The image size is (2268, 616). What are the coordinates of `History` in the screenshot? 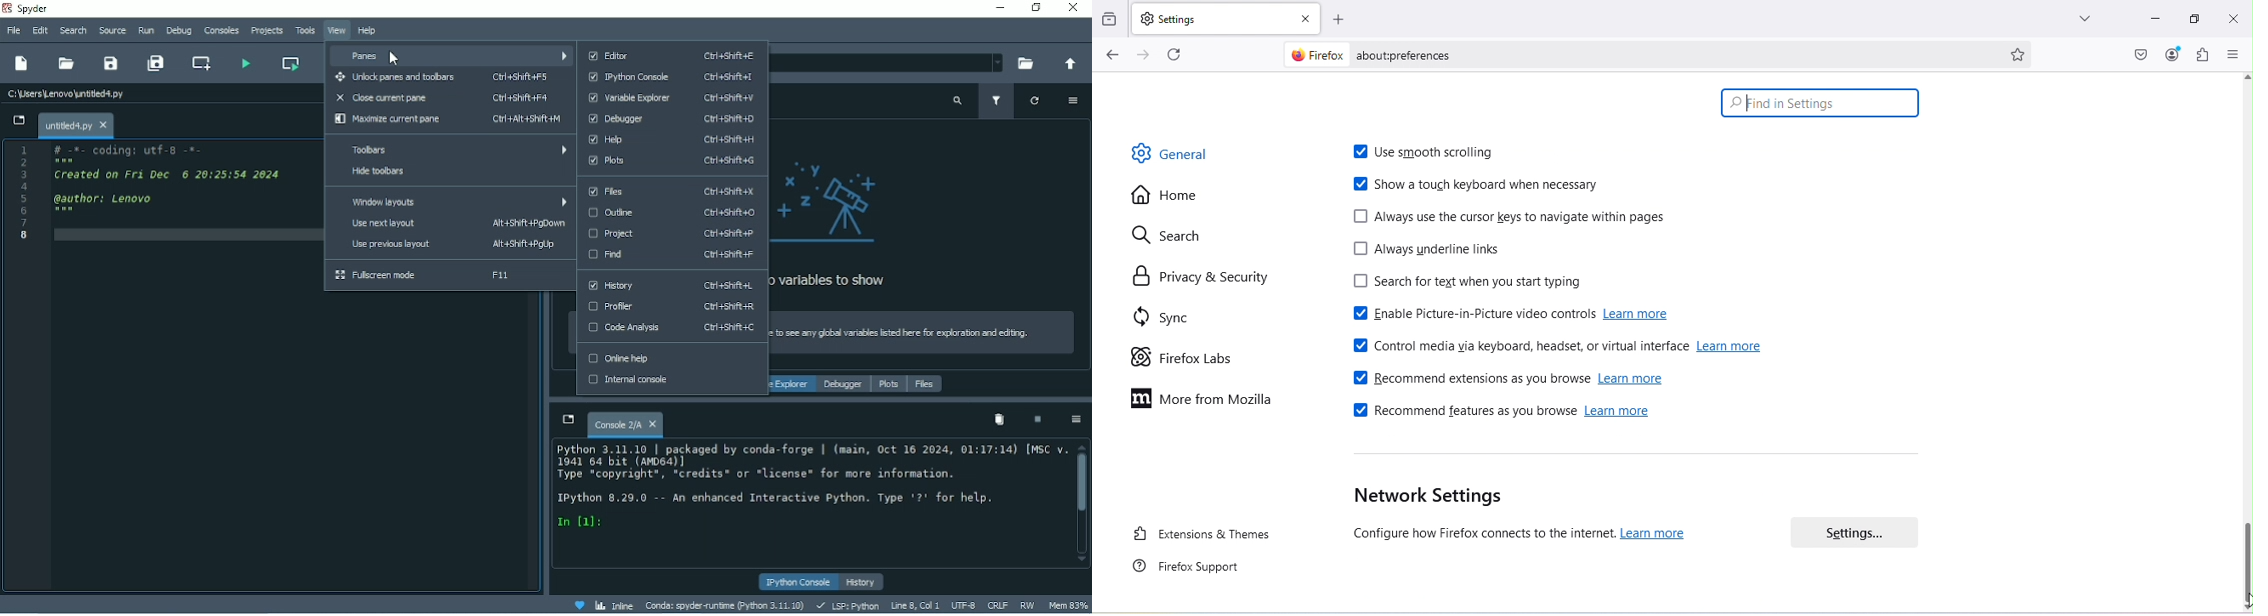 It's located at (862, 582).